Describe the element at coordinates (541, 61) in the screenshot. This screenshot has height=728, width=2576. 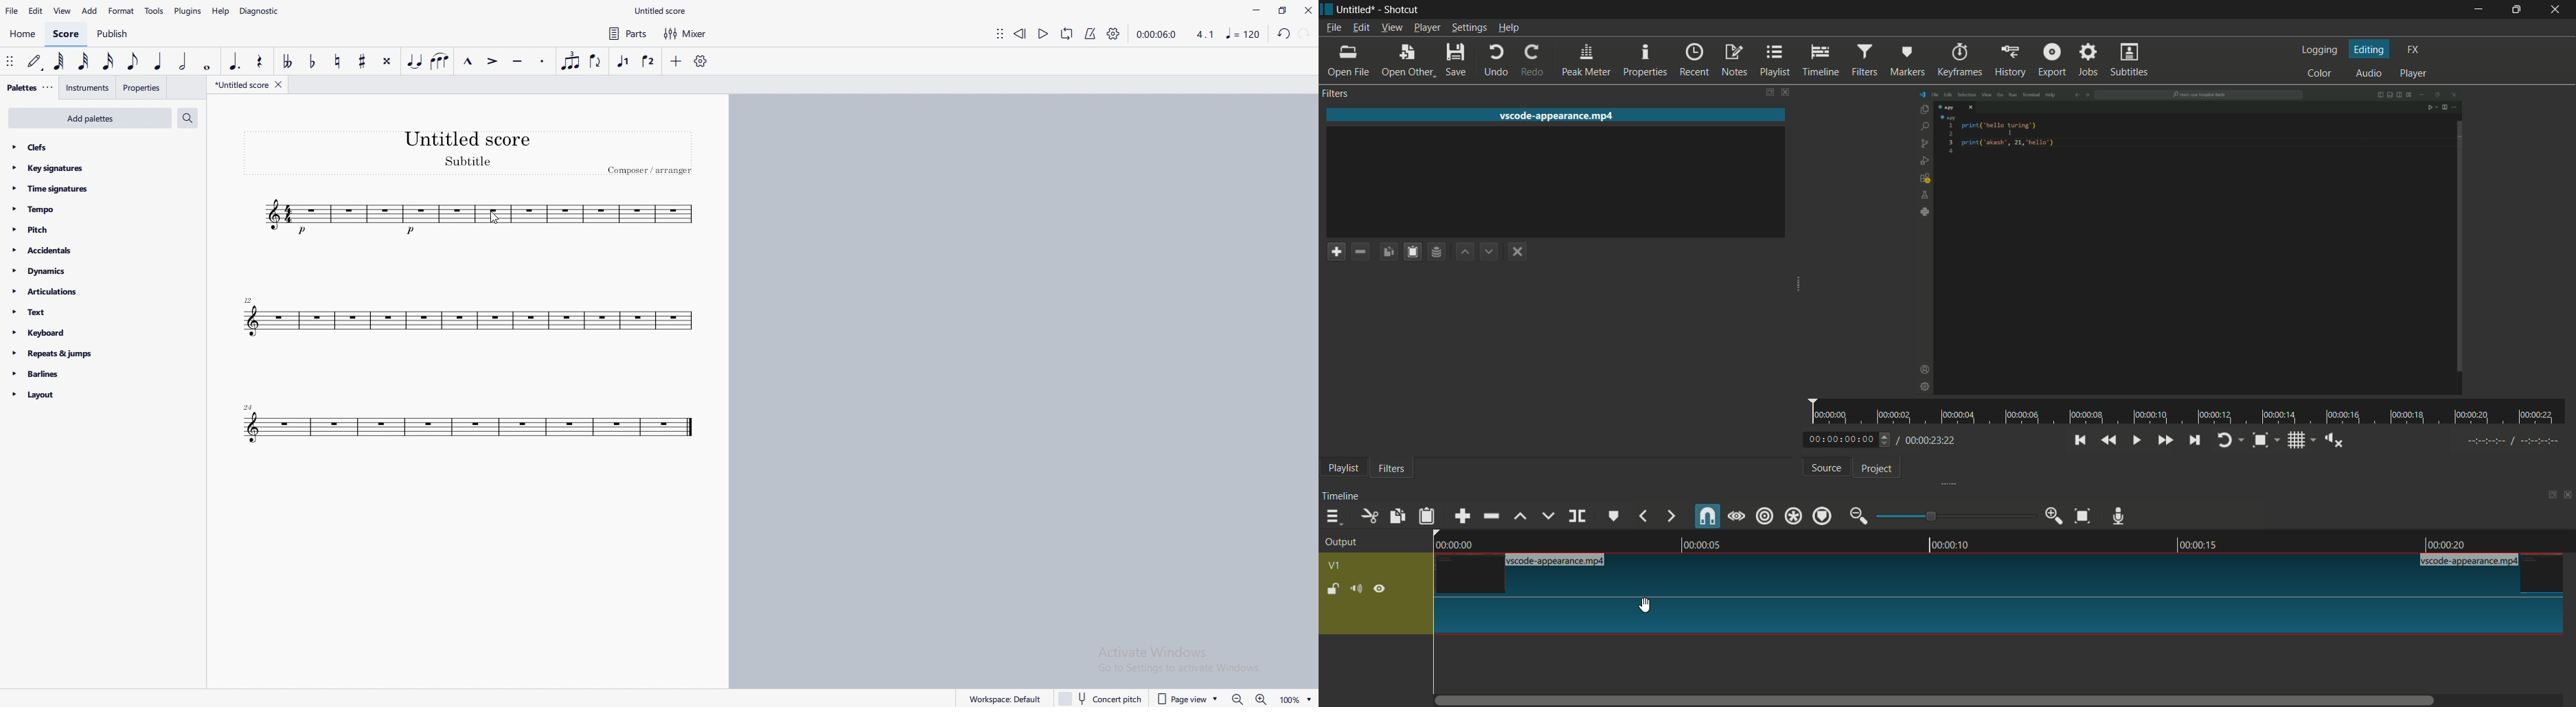
I see `staccato` at that location.